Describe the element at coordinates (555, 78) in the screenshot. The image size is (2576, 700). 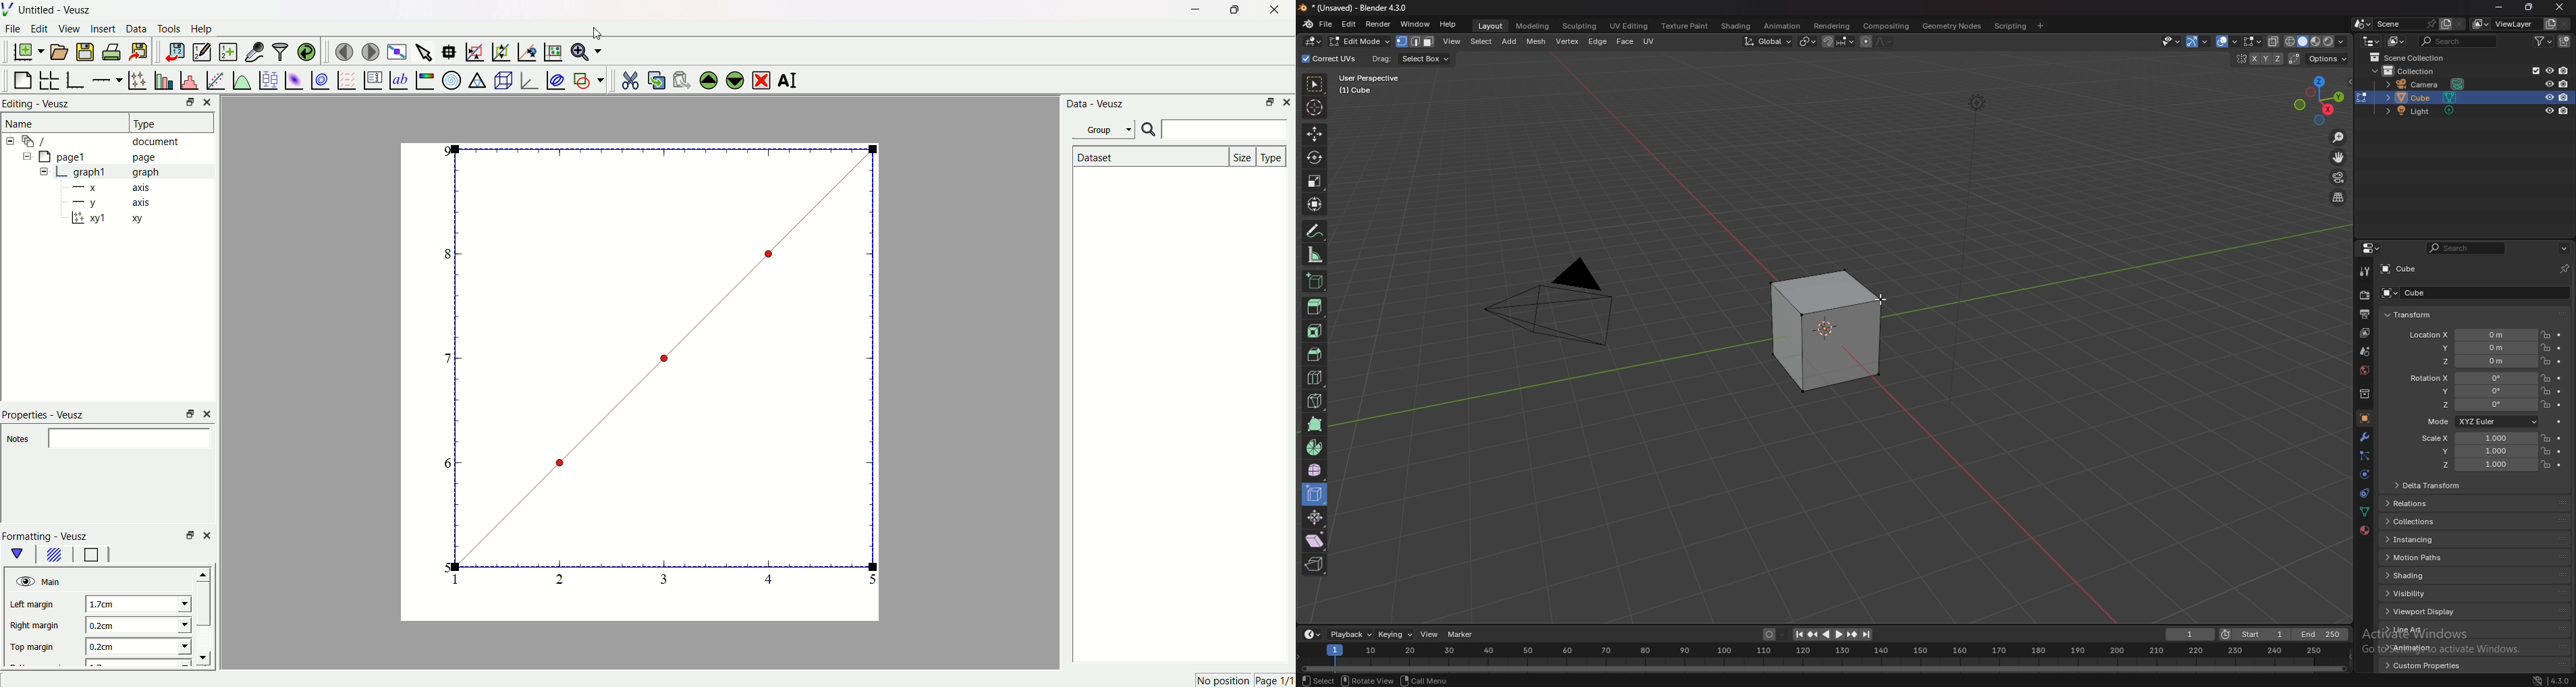
I see `plot covariance ellipses` at that location.